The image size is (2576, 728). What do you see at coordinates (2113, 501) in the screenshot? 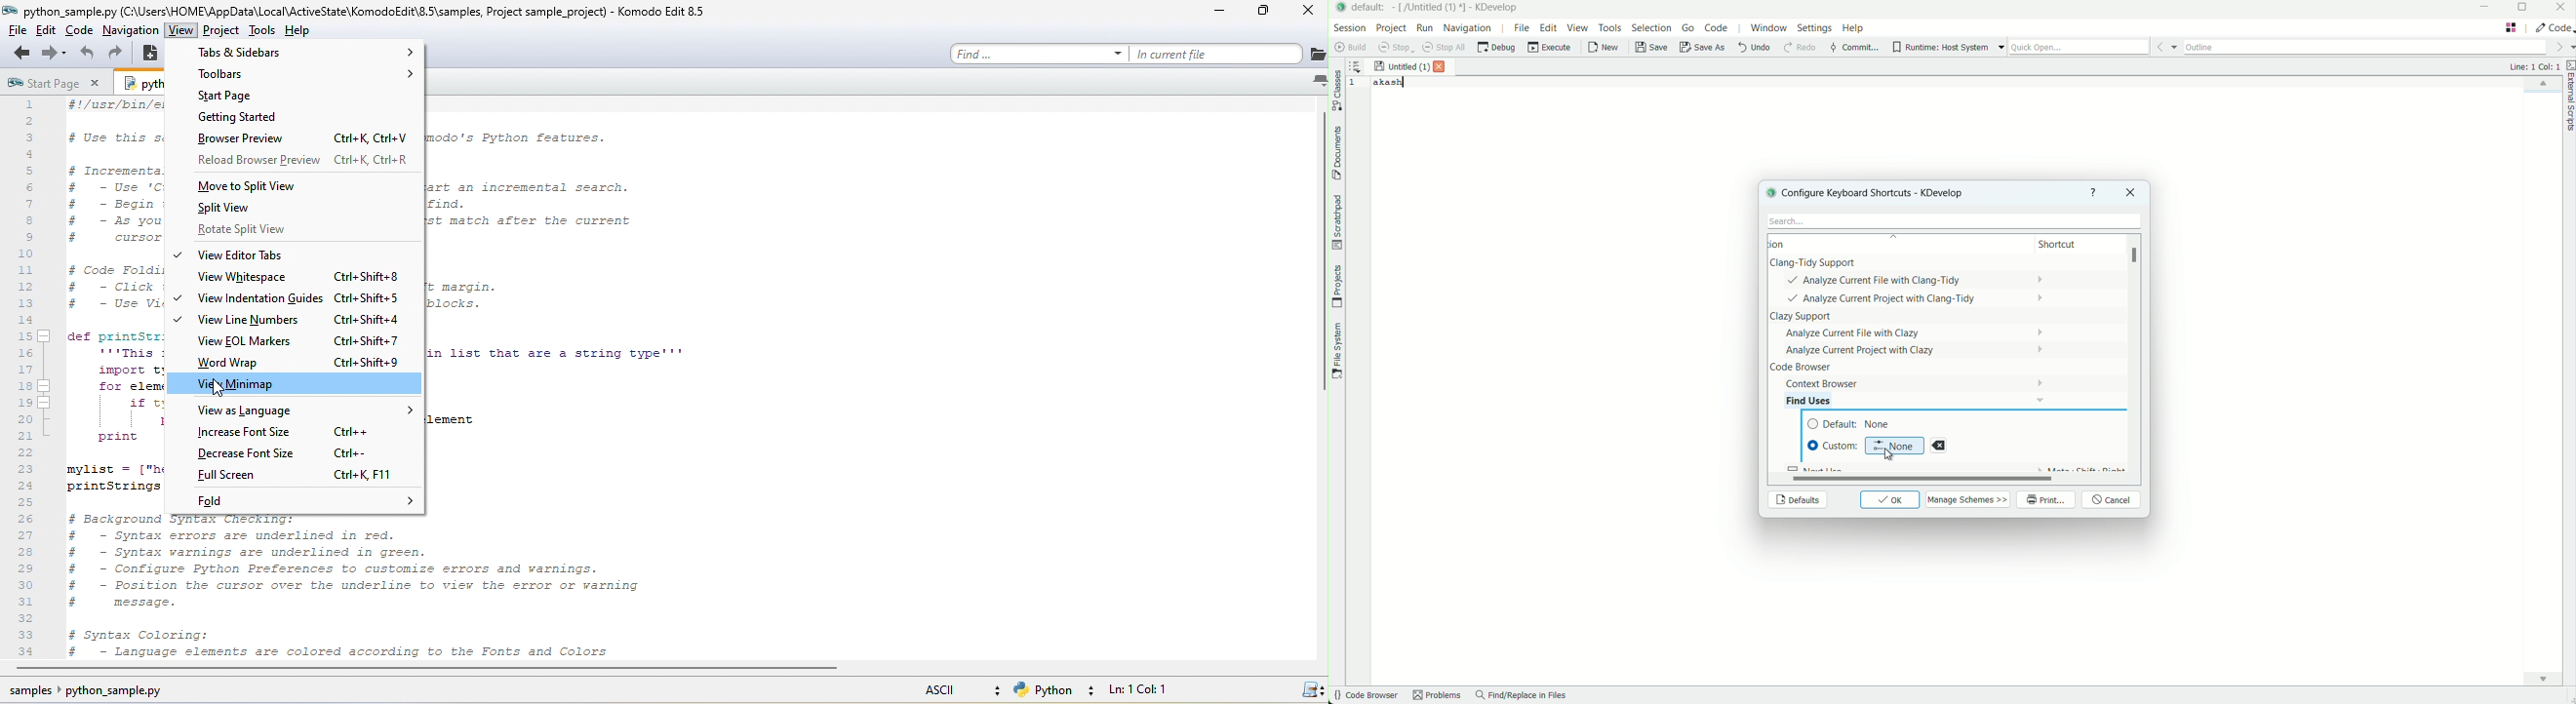
I see `cancel` at bounding box center [2113, 501].